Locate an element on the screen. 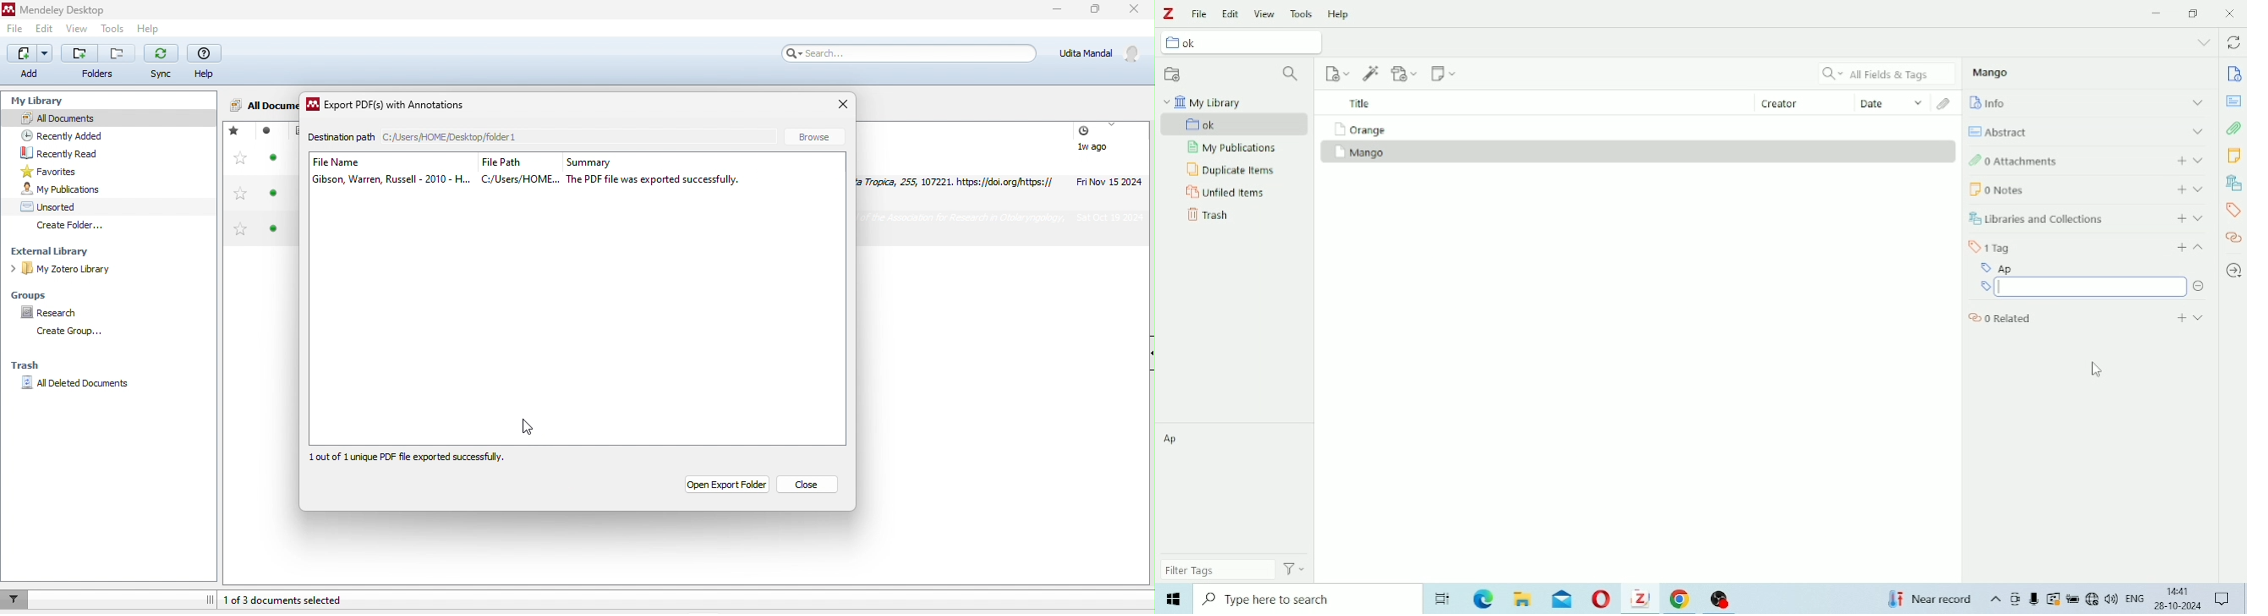 This screenshot has width=2268, height=616. groups is located at coordinates (32, 296).